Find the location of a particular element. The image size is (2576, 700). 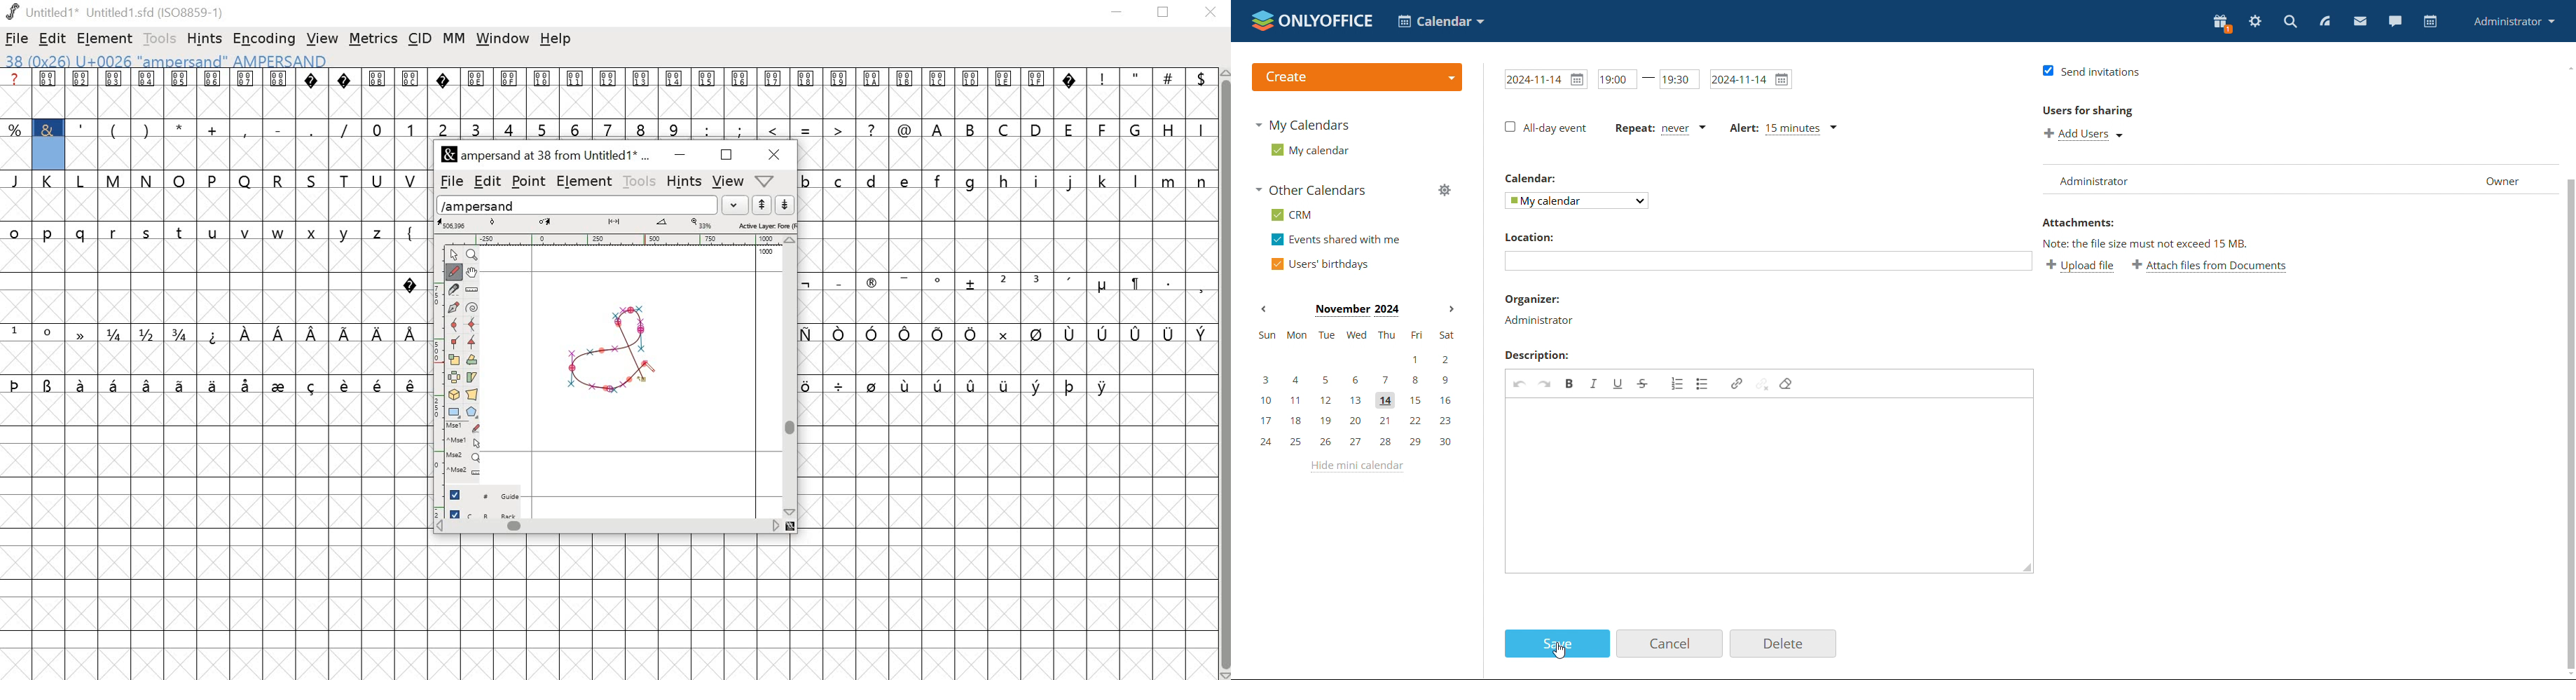

symbol is located at coordinates (1136, 334).